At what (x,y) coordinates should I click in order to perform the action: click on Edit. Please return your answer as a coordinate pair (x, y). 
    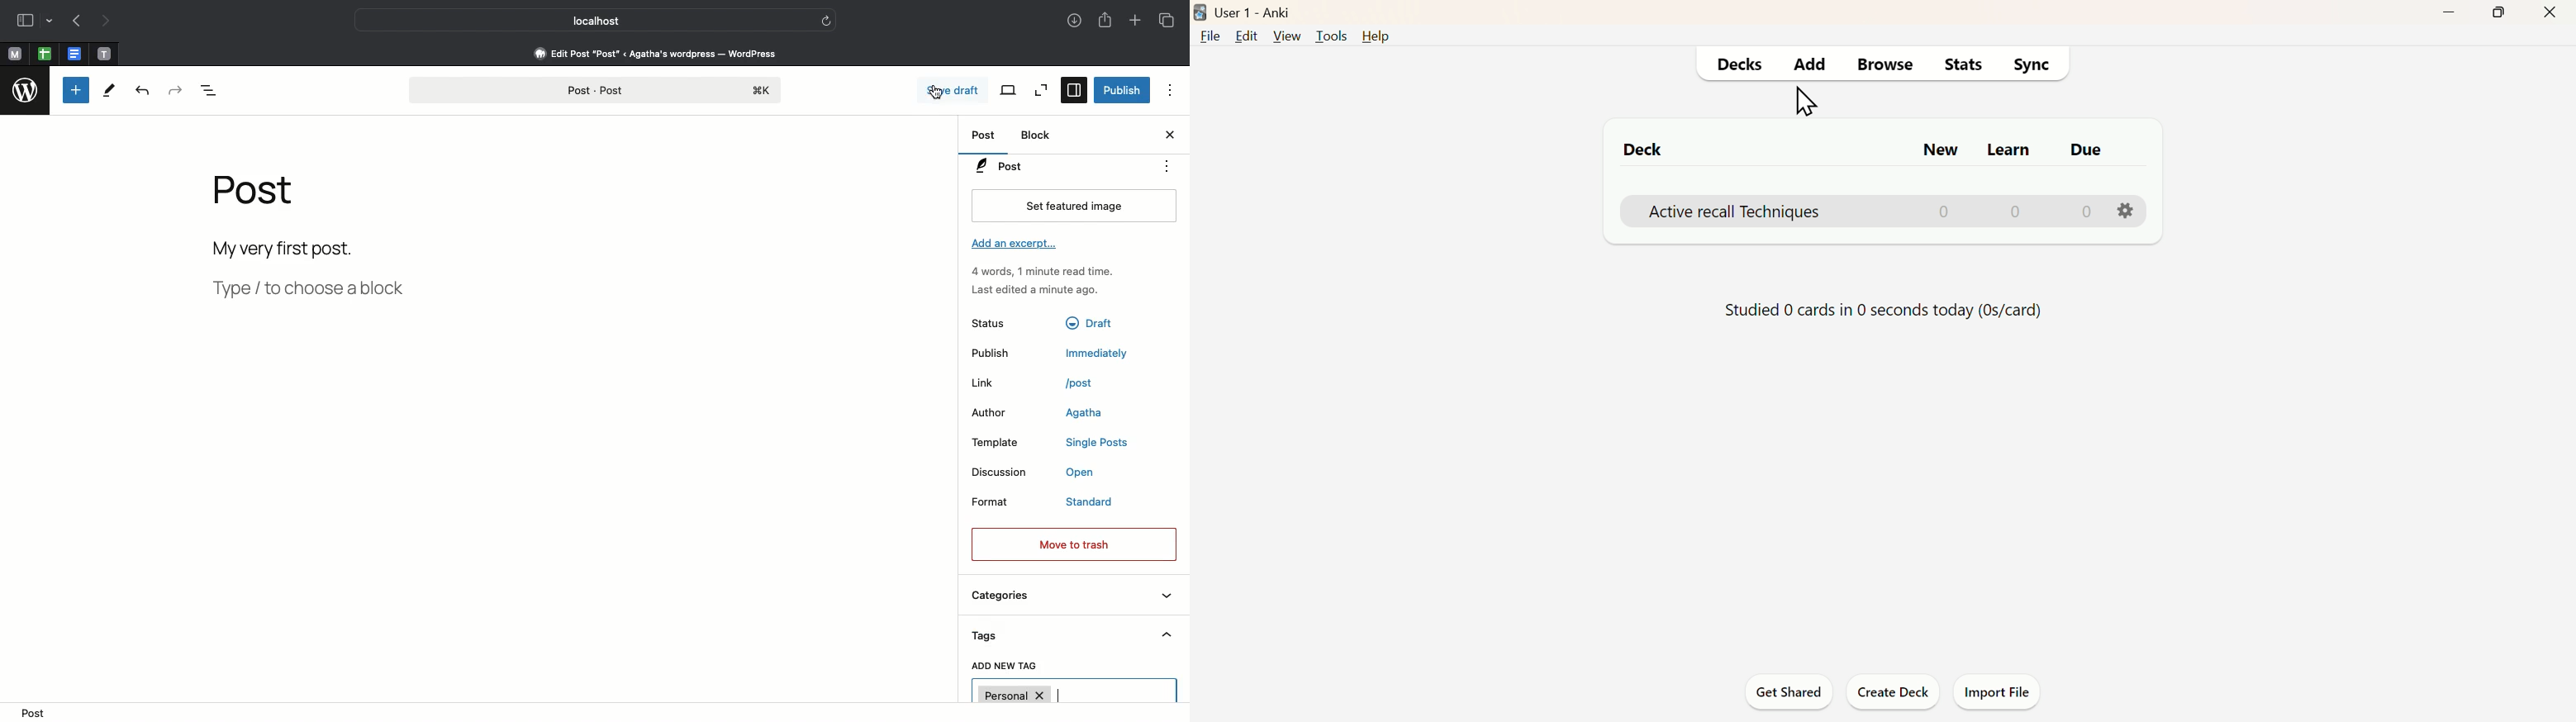
    Looking at the image, I should click on (1245, 36).